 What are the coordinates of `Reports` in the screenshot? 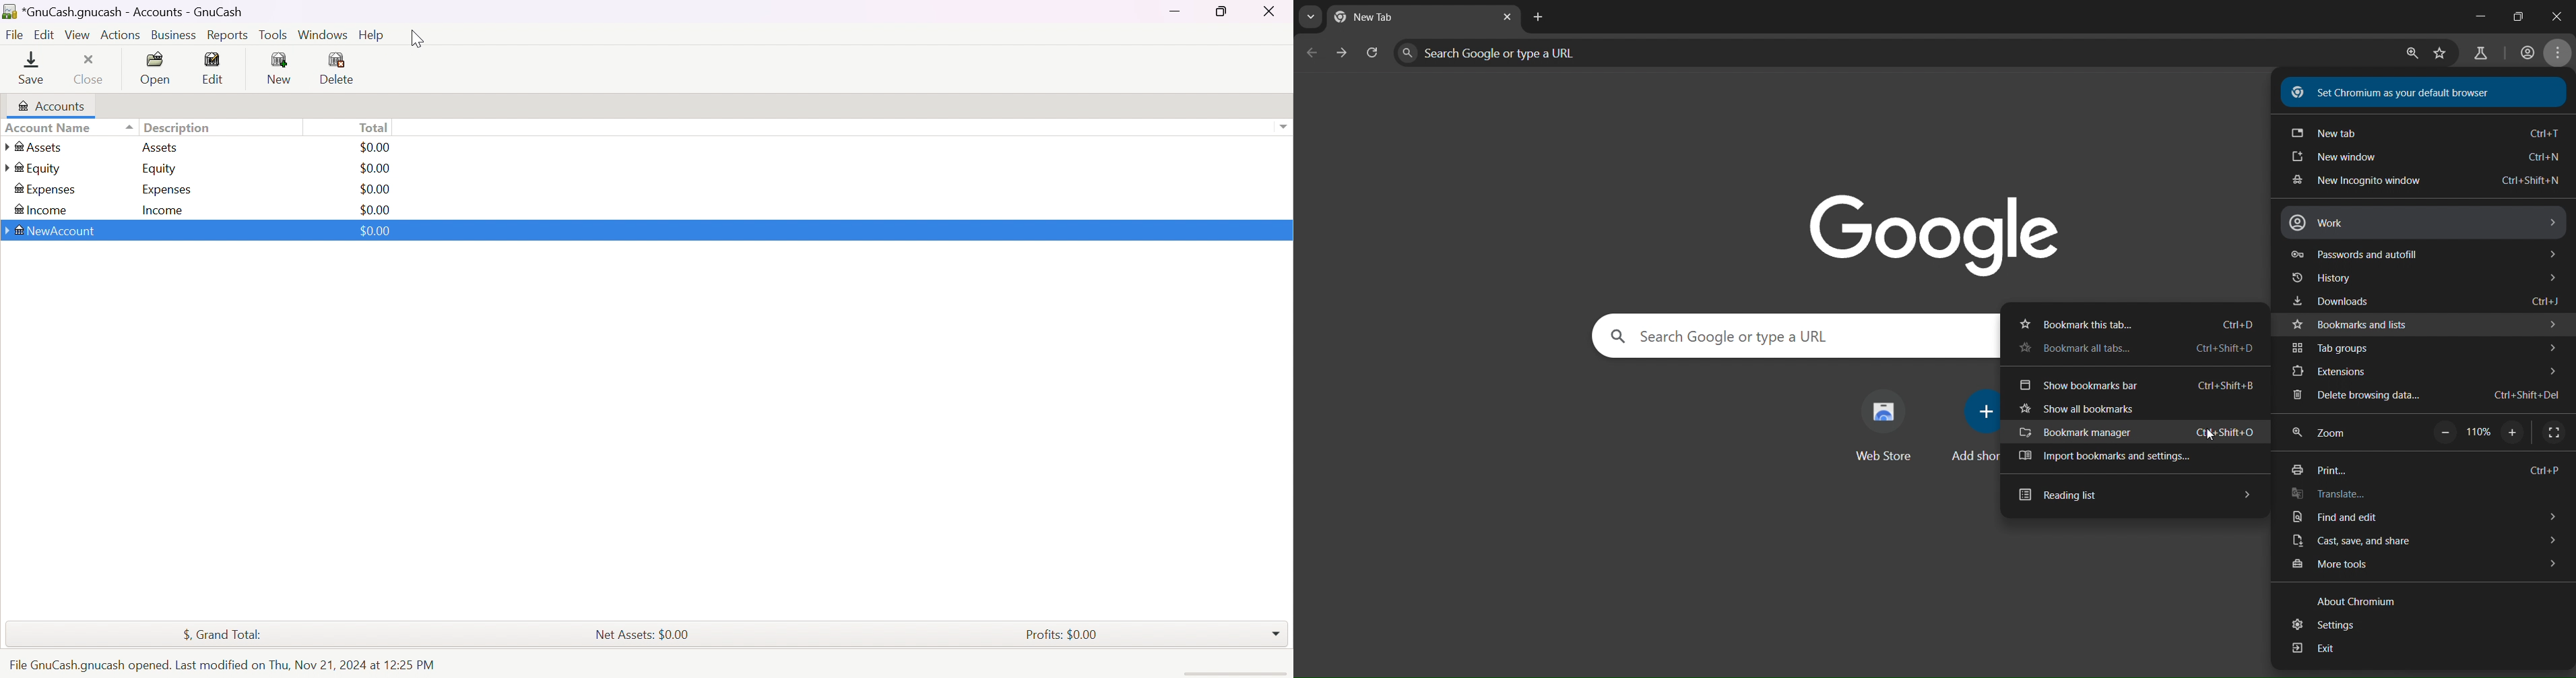 It's located at (231, 35).